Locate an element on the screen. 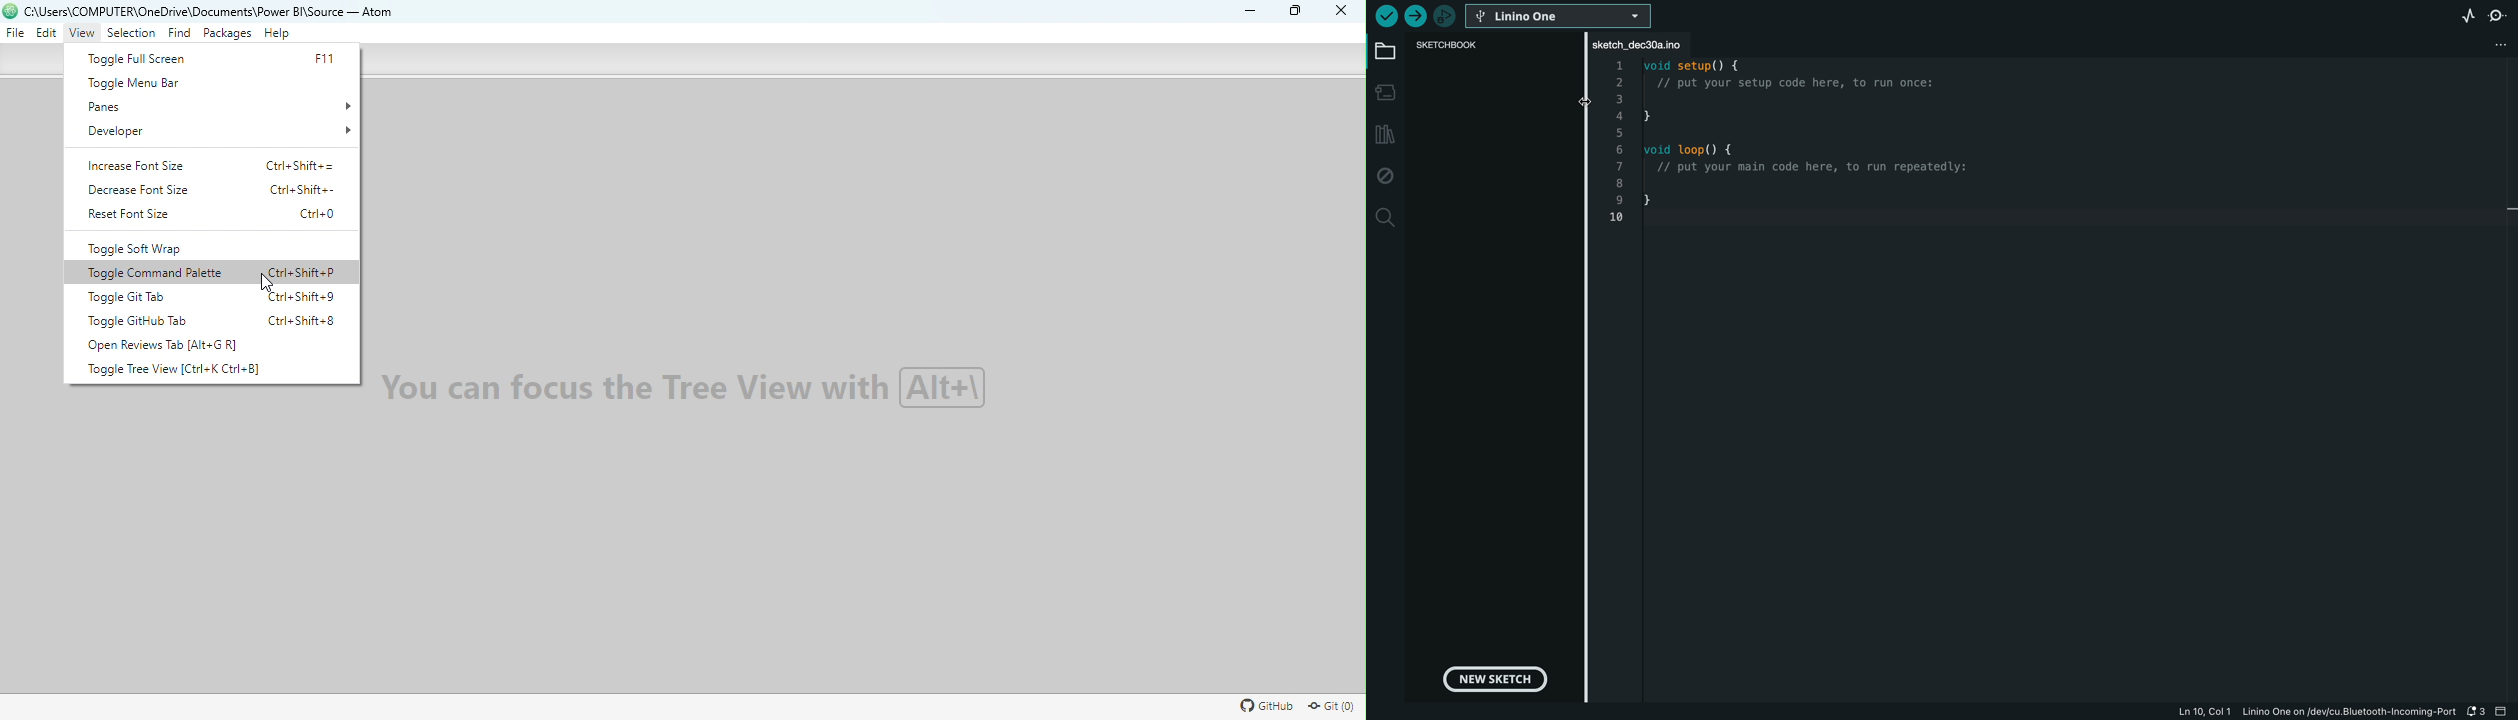 The image size is (2520, 728). Packages is located at coordinates (228, 34).